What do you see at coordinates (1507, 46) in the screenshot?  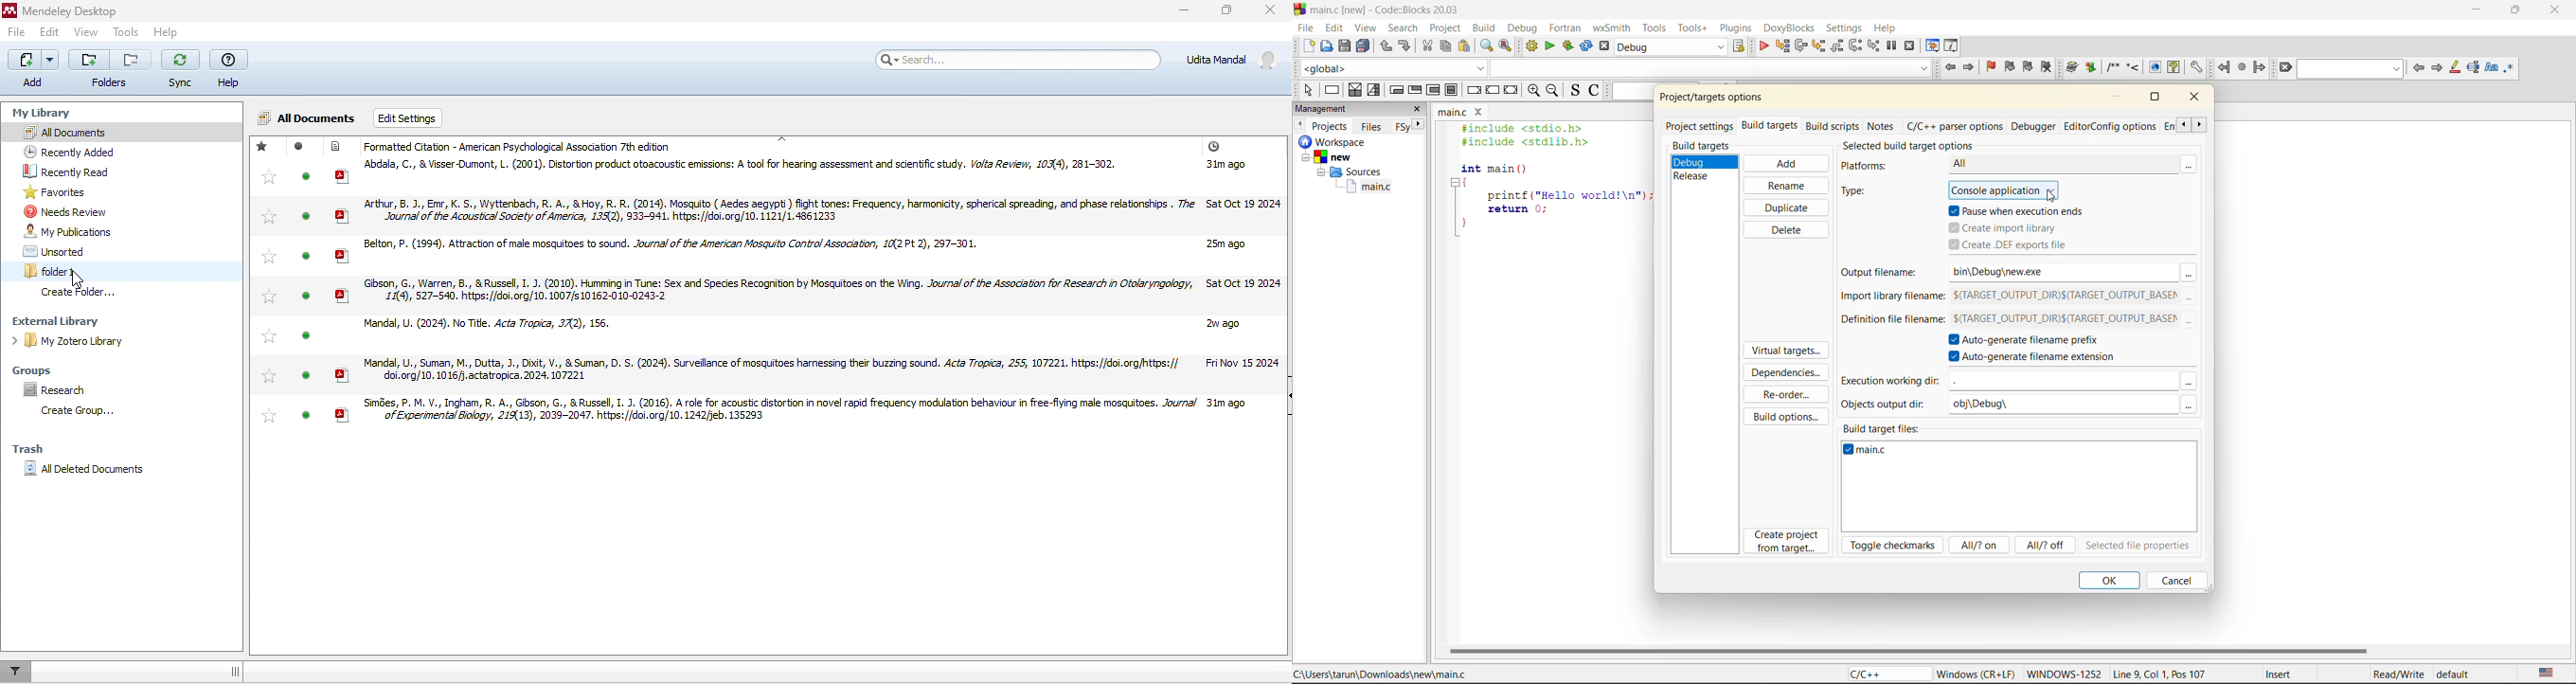 I see `replace` at bounding box center [1507, 46].